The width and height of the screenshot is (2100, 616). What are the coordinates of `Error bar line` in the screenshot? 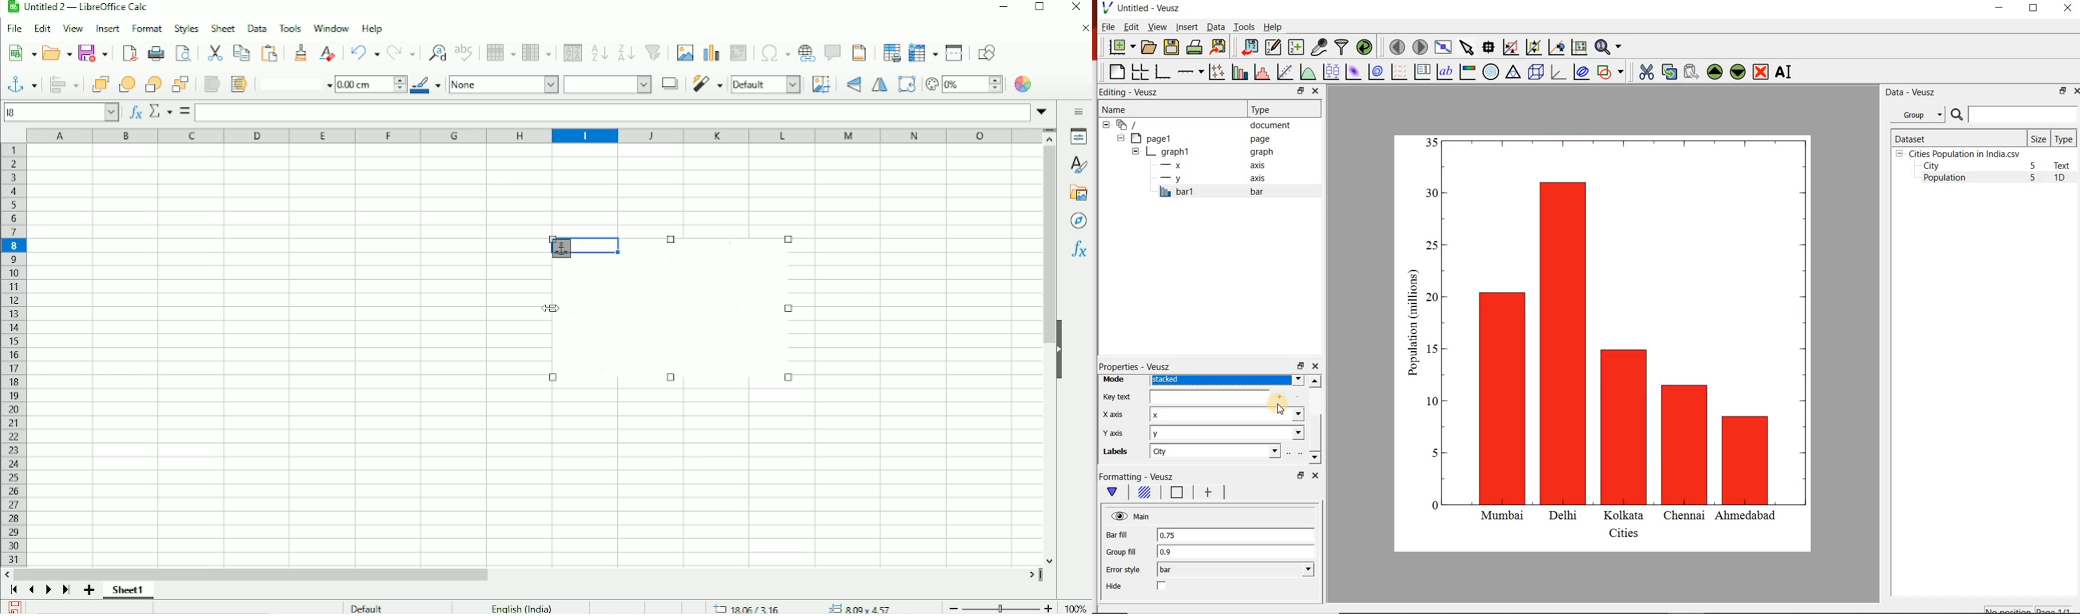 It's located at (1207, 493).